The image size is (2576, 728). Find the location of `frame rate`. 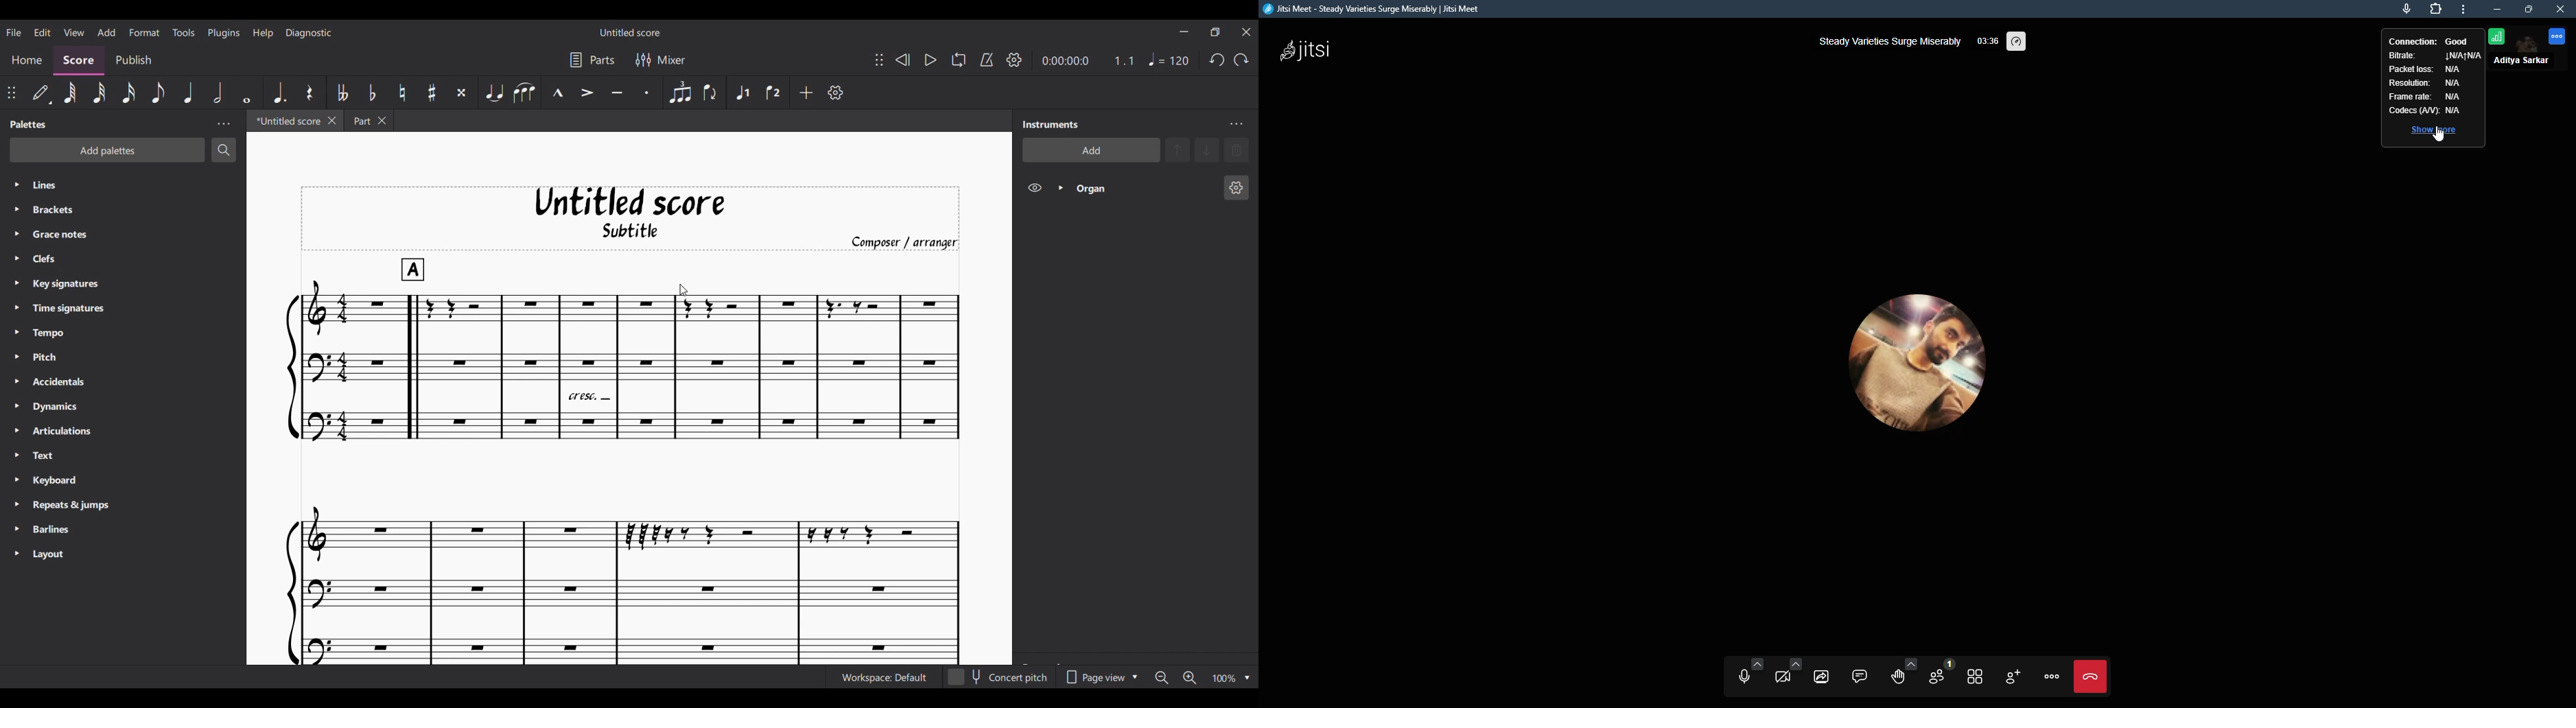

frame rate is located at coordinates (2407, 97).